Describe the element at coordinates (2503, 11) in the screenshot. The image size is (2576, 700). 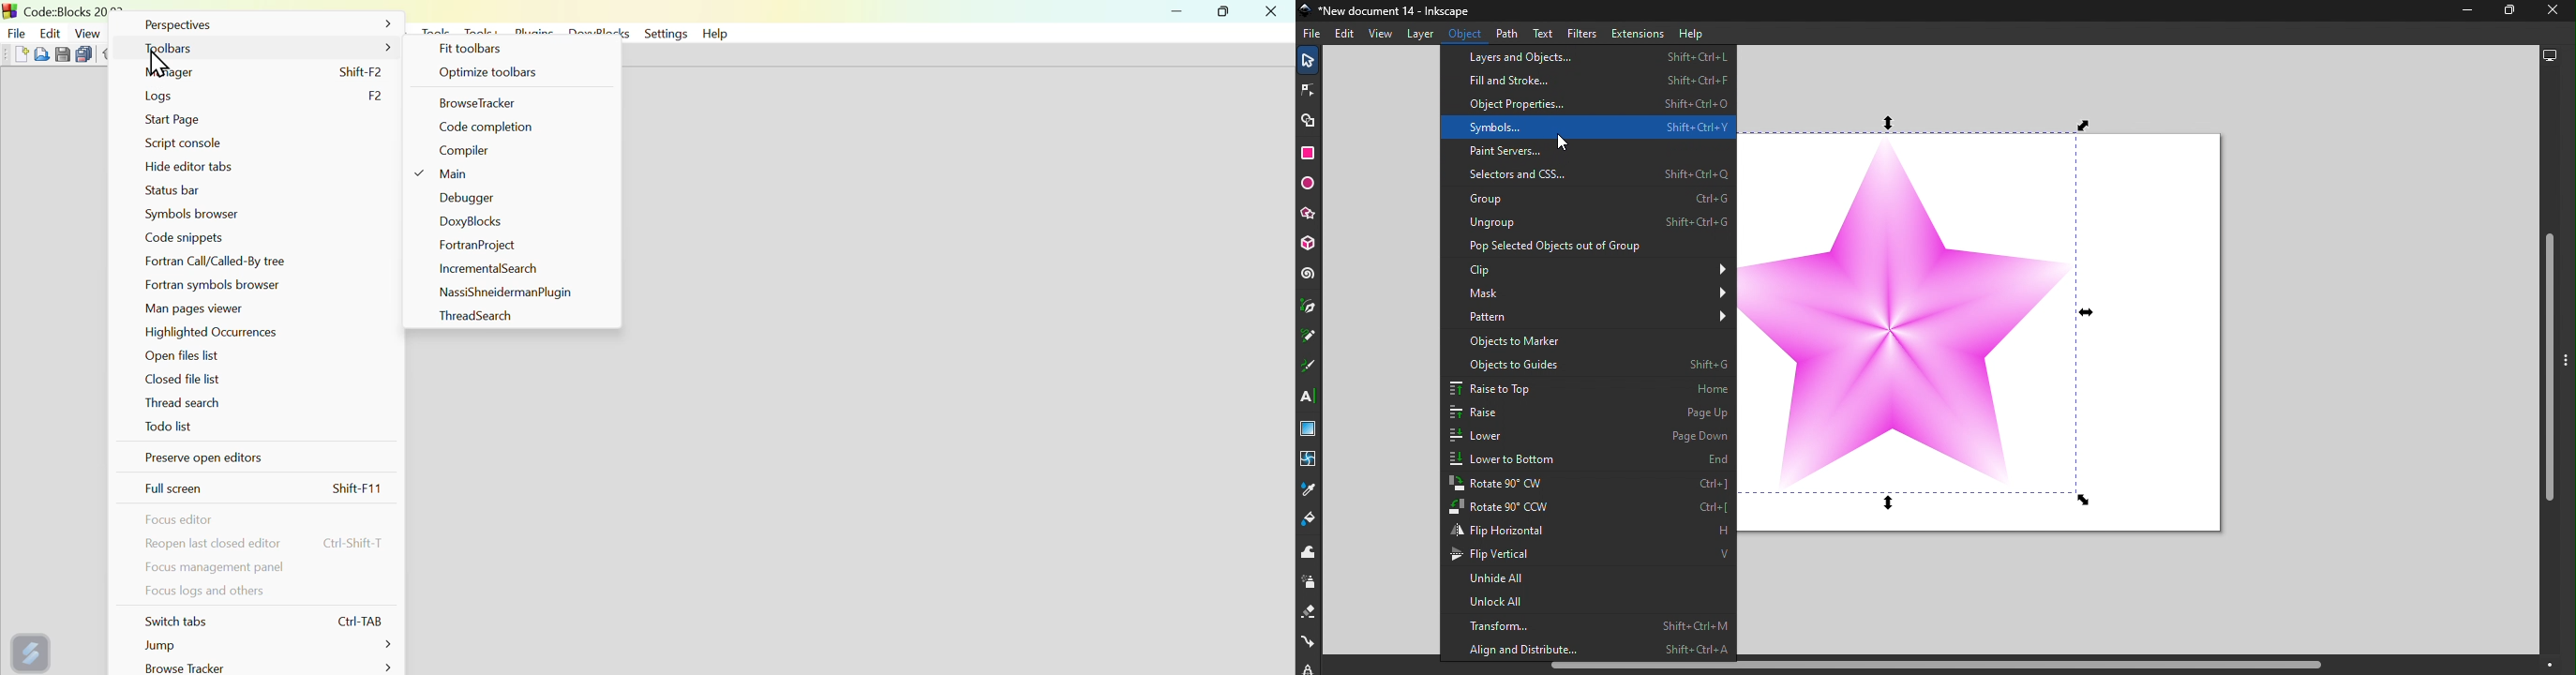
I see `Maximize` at that location.